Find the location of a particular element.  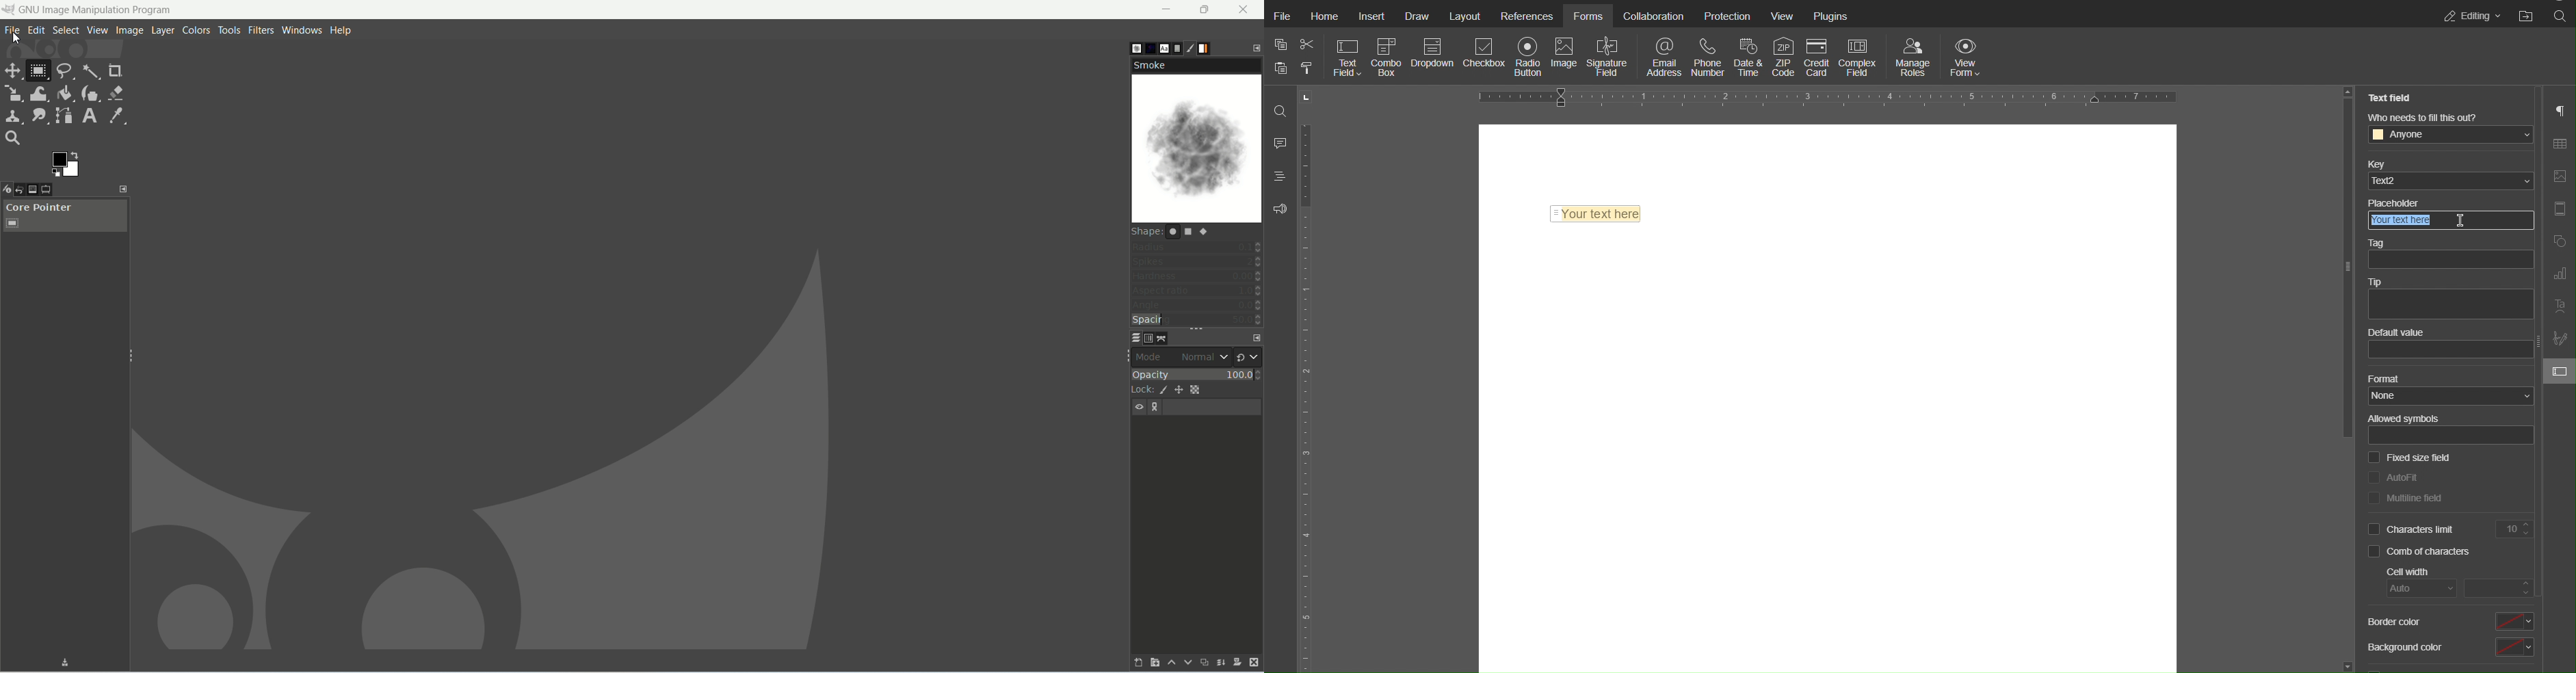

Horizontal Ruler is located at coordinates (1828, 98).